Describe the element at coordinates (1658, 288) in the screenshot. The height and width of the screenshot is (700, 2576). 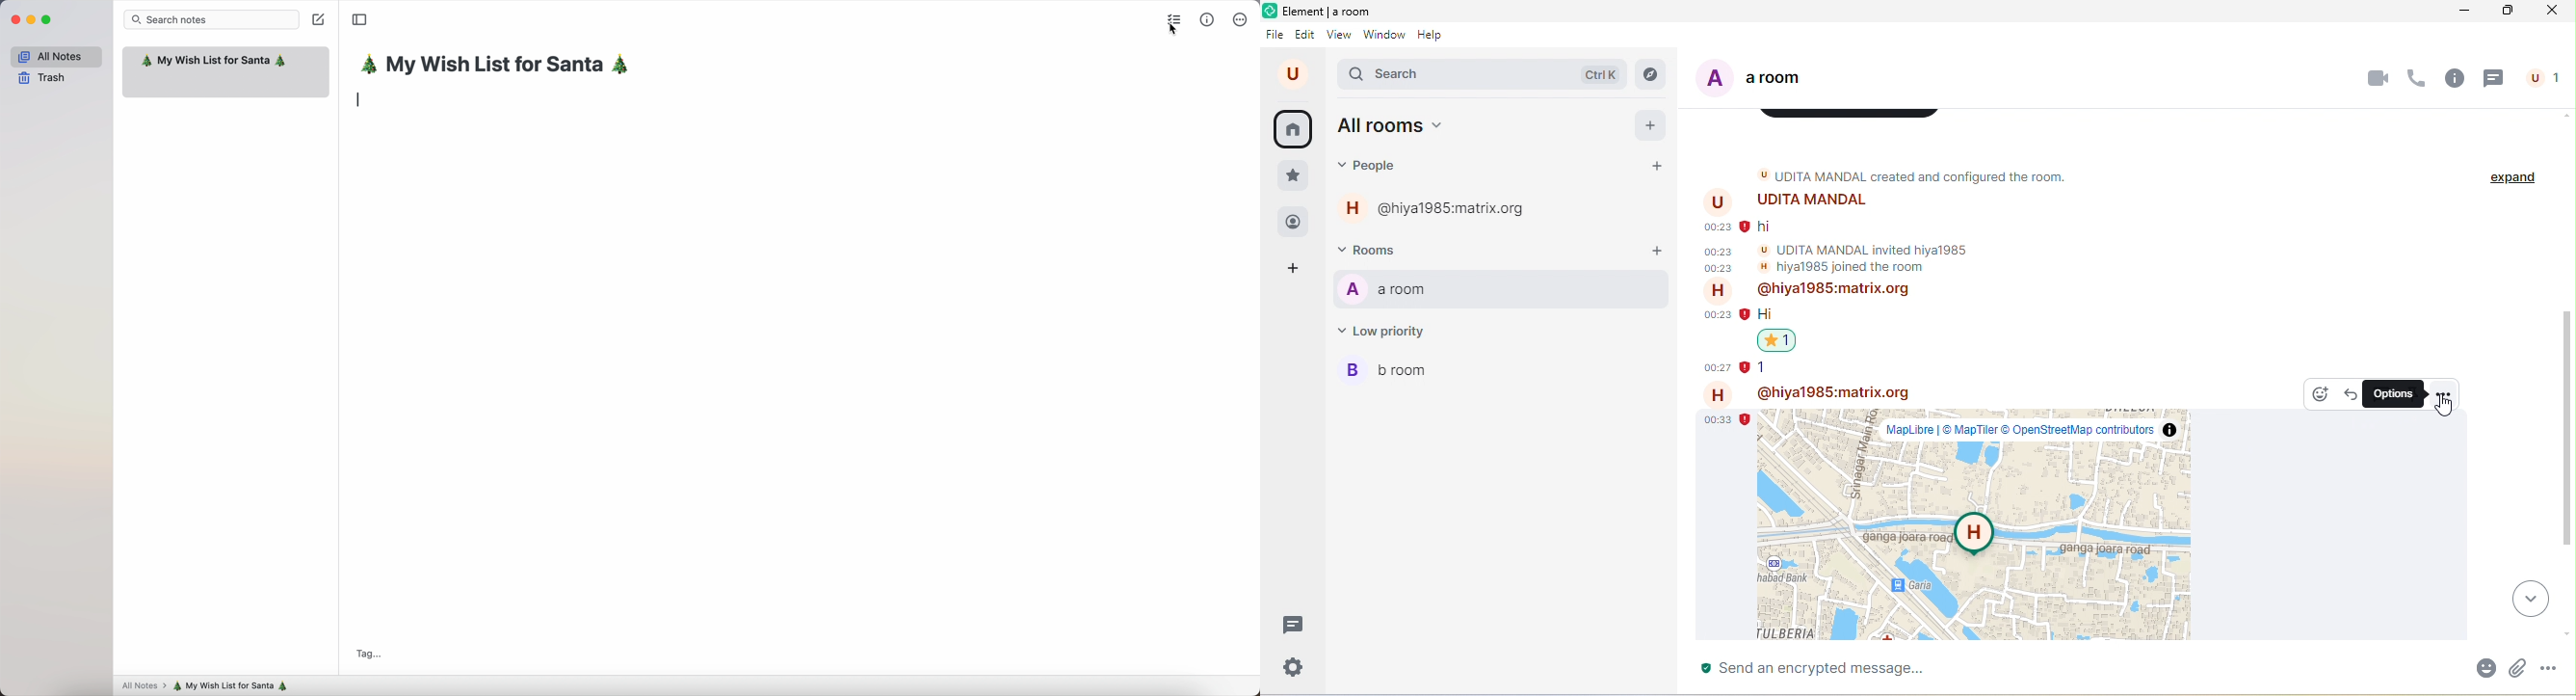
I see `notifications toggle` at that location.